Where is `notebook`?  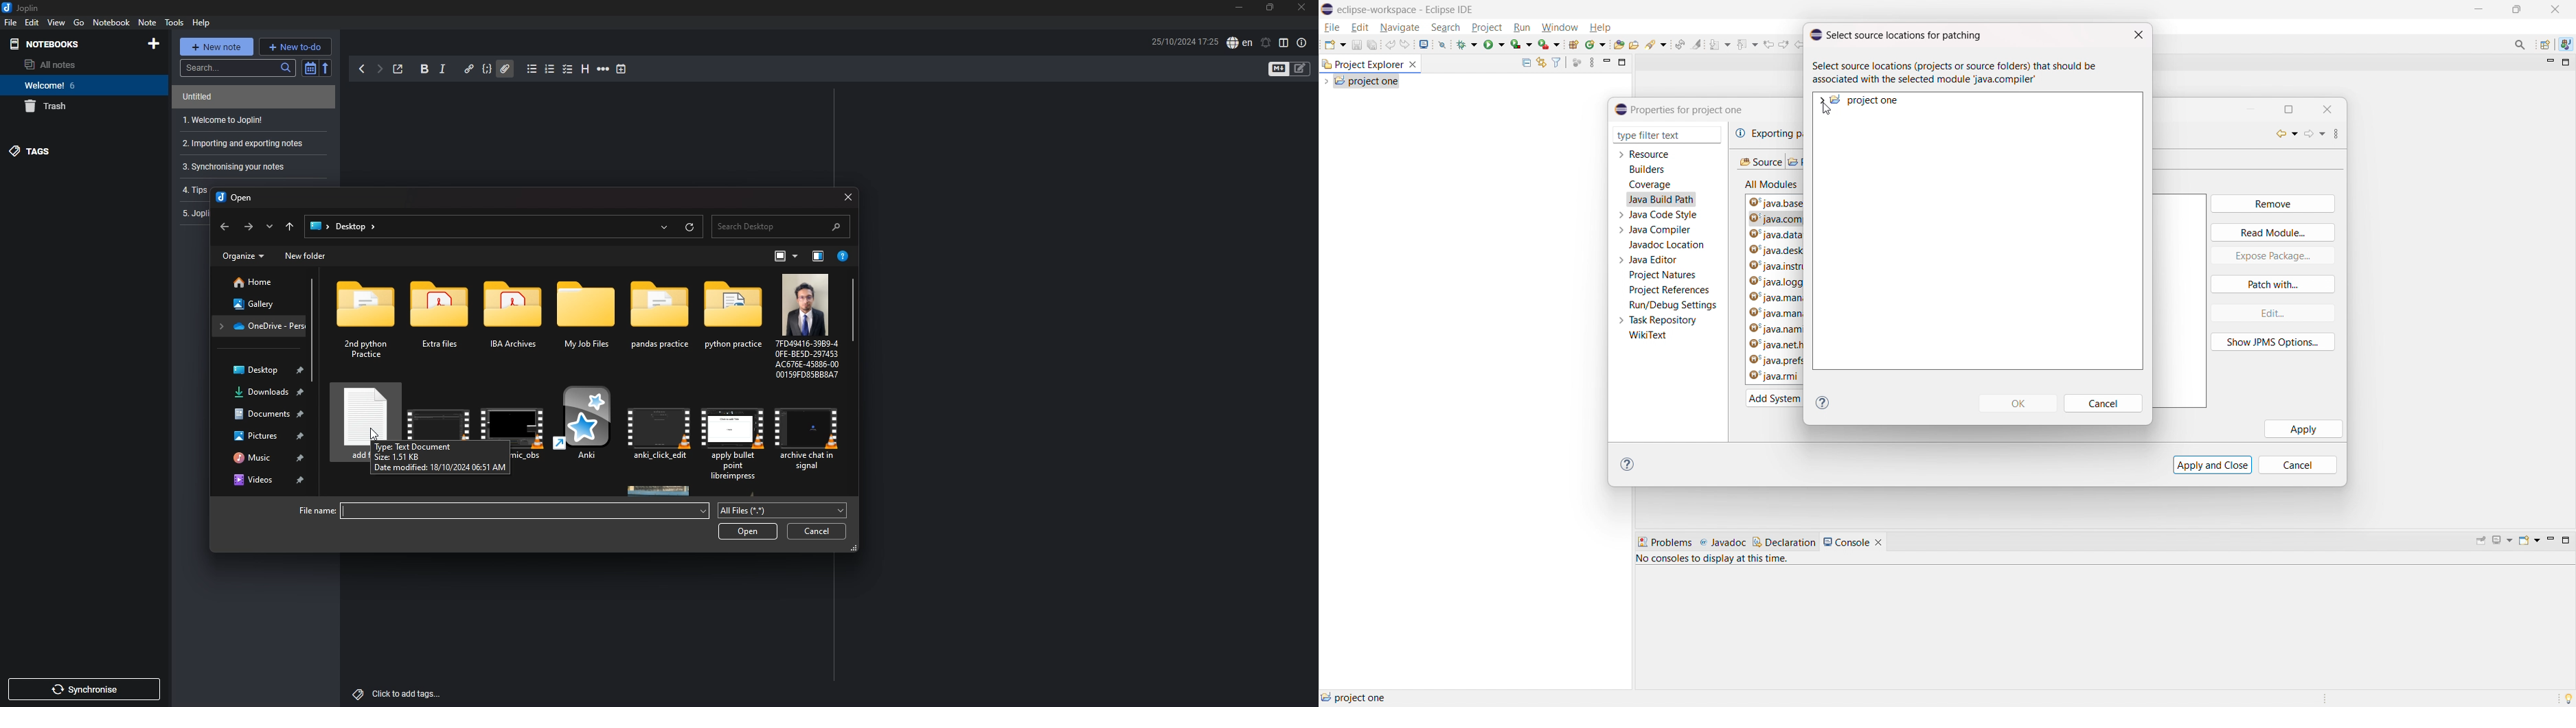 notebook is located at coordinates (111, 23).